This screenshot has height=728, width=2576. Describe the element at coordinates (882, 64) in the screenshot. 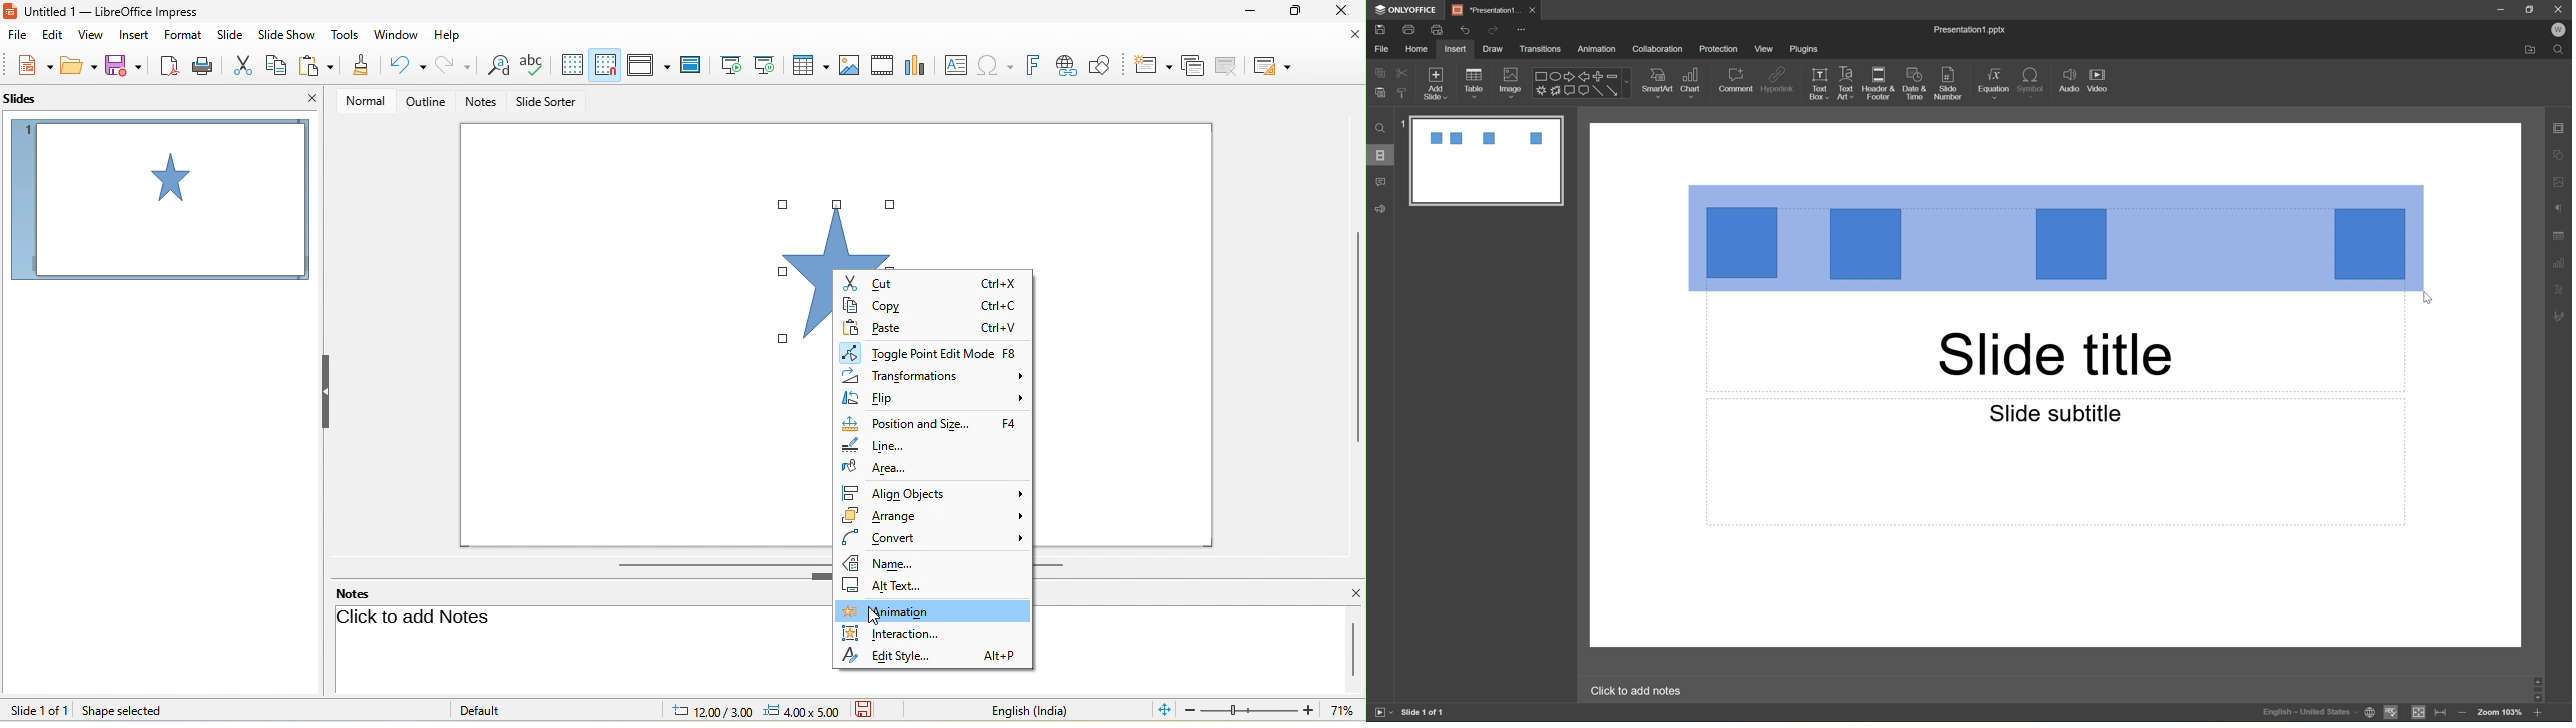

I see `video/audio` at that location.